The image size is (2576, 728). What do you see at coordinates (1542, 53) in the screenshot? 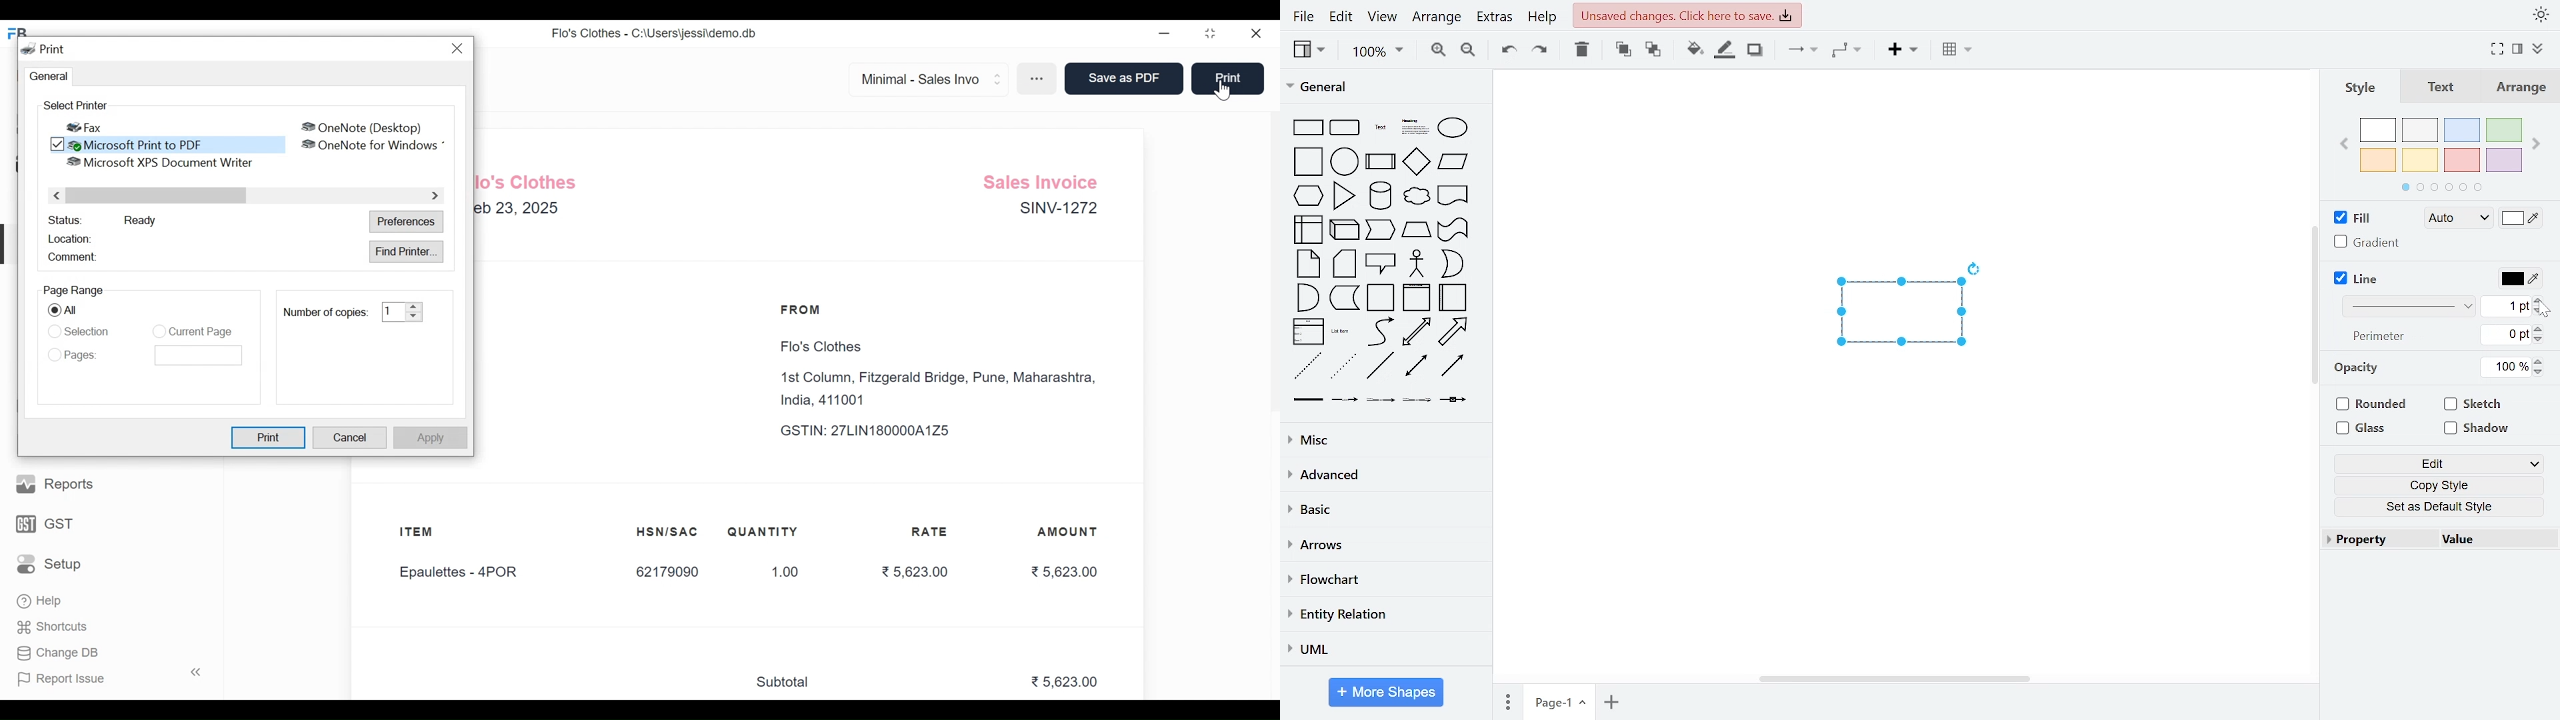
I see `redo` at bounding box center [1542, 53].